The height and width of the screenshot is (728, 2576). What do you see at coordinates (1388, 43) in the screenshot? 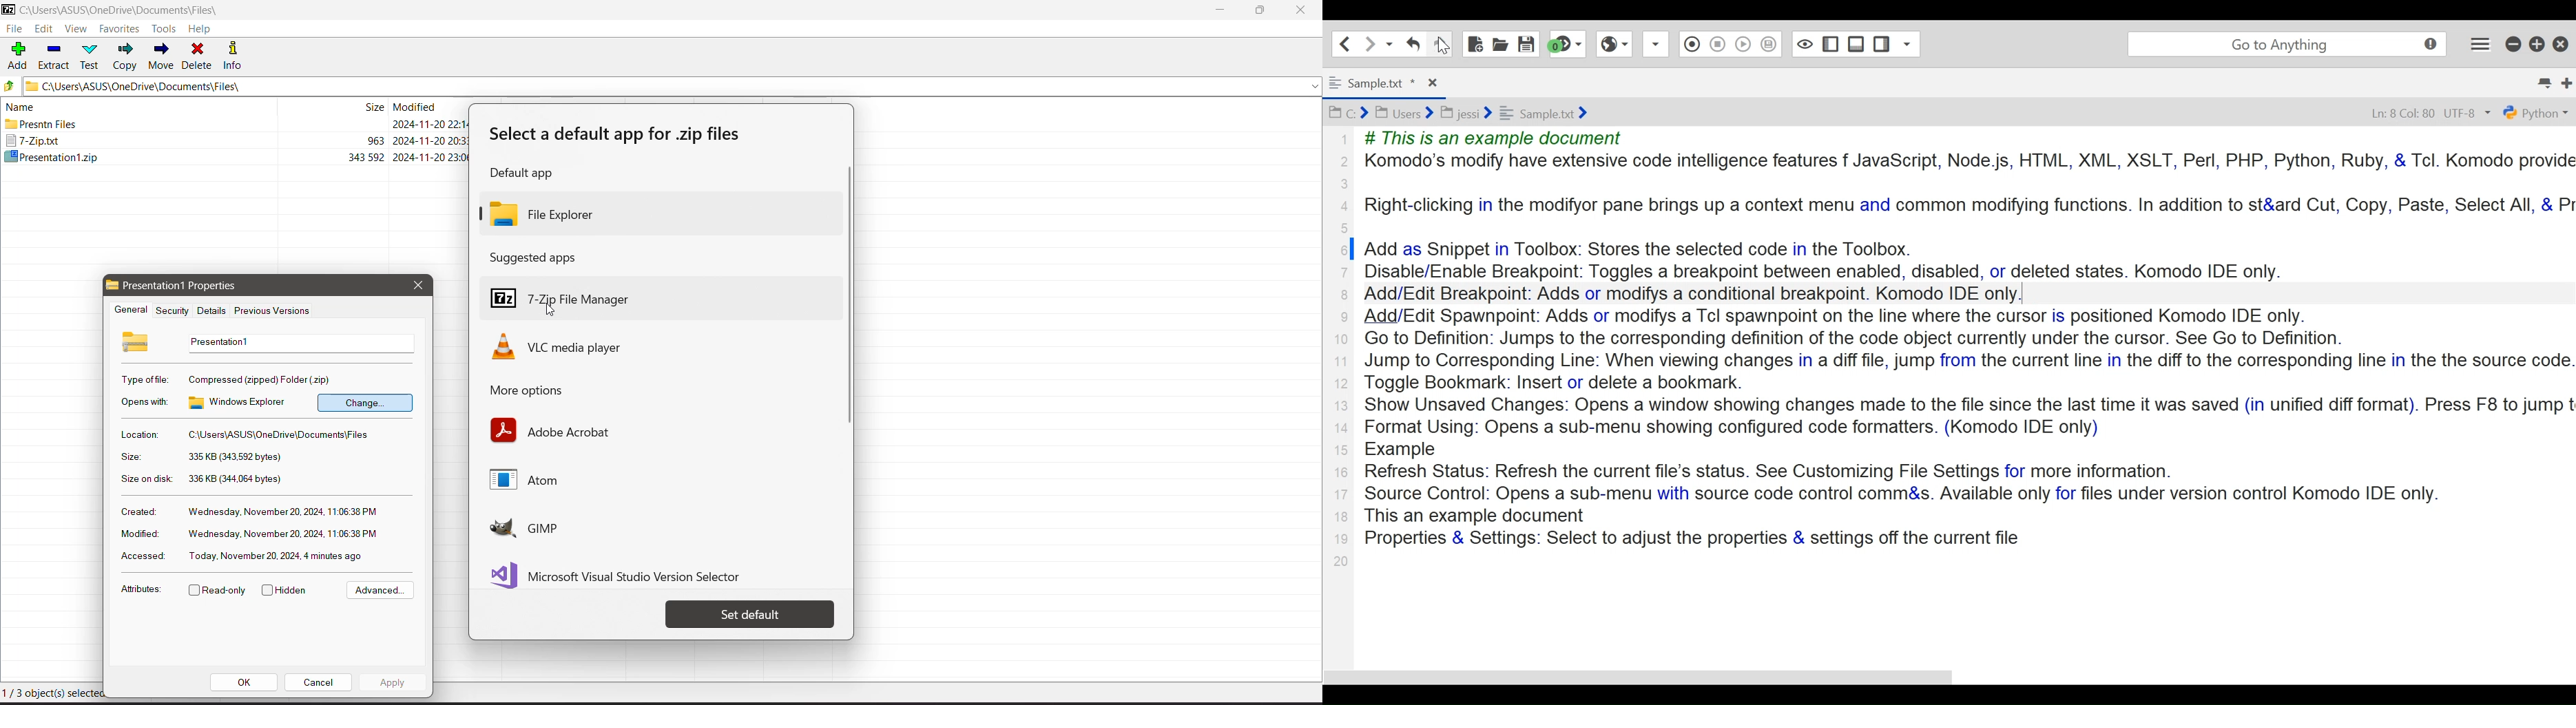
I see `Recent location` at bounding box center [1388, 43].